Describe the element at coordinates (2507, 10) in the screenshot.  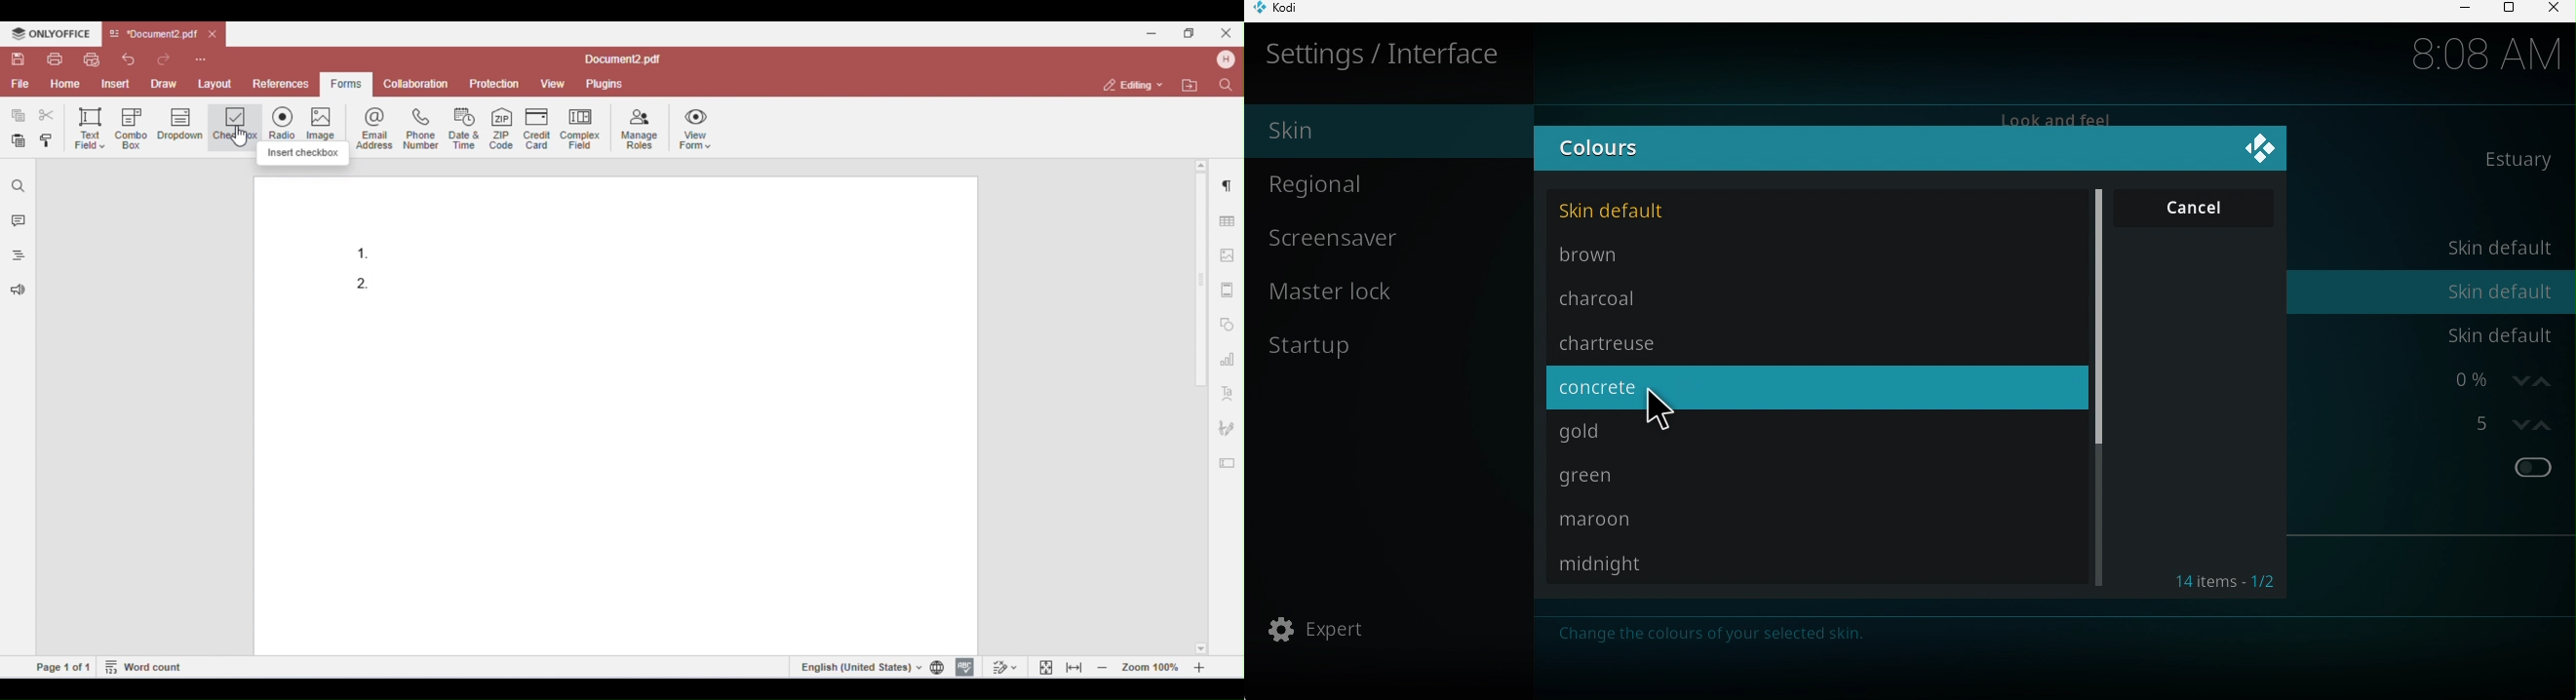
I see `Maximize` at that location.